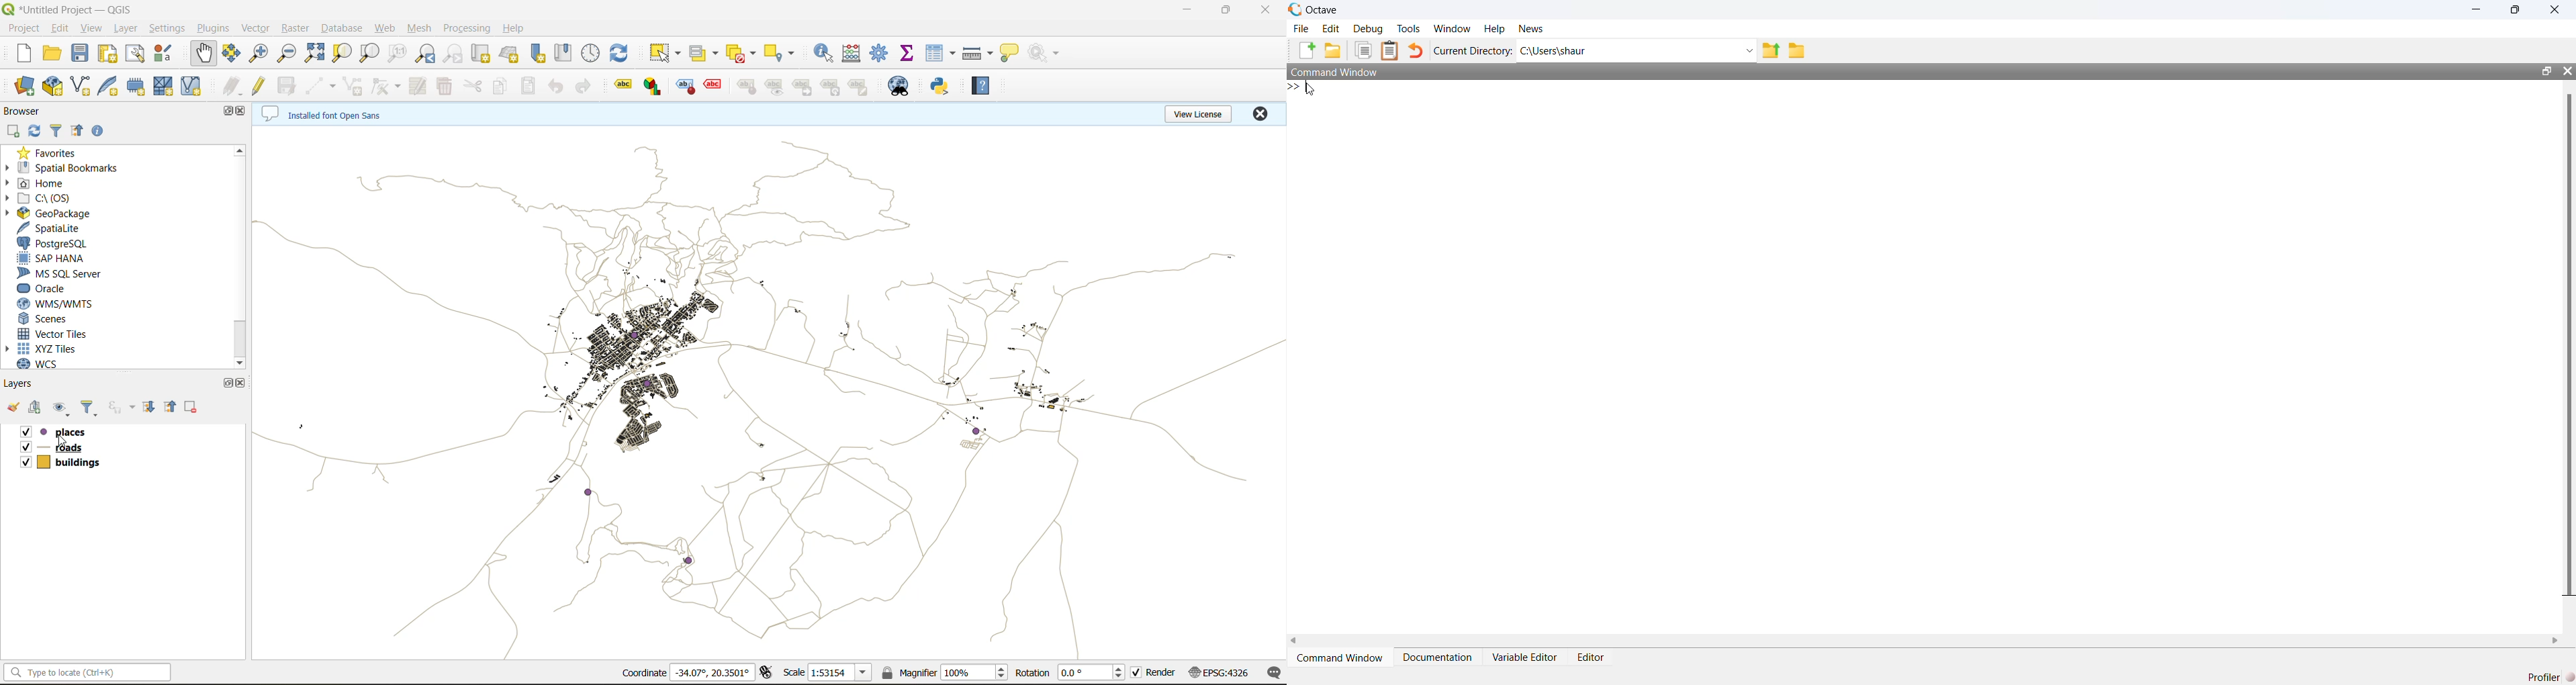 The width and height of the screenshot is (2576, 700). What do you see at coordinates (746, 86) in the screenshot?
I see `pin/unpin labels and diagrams` at bounding box center [746, 86].